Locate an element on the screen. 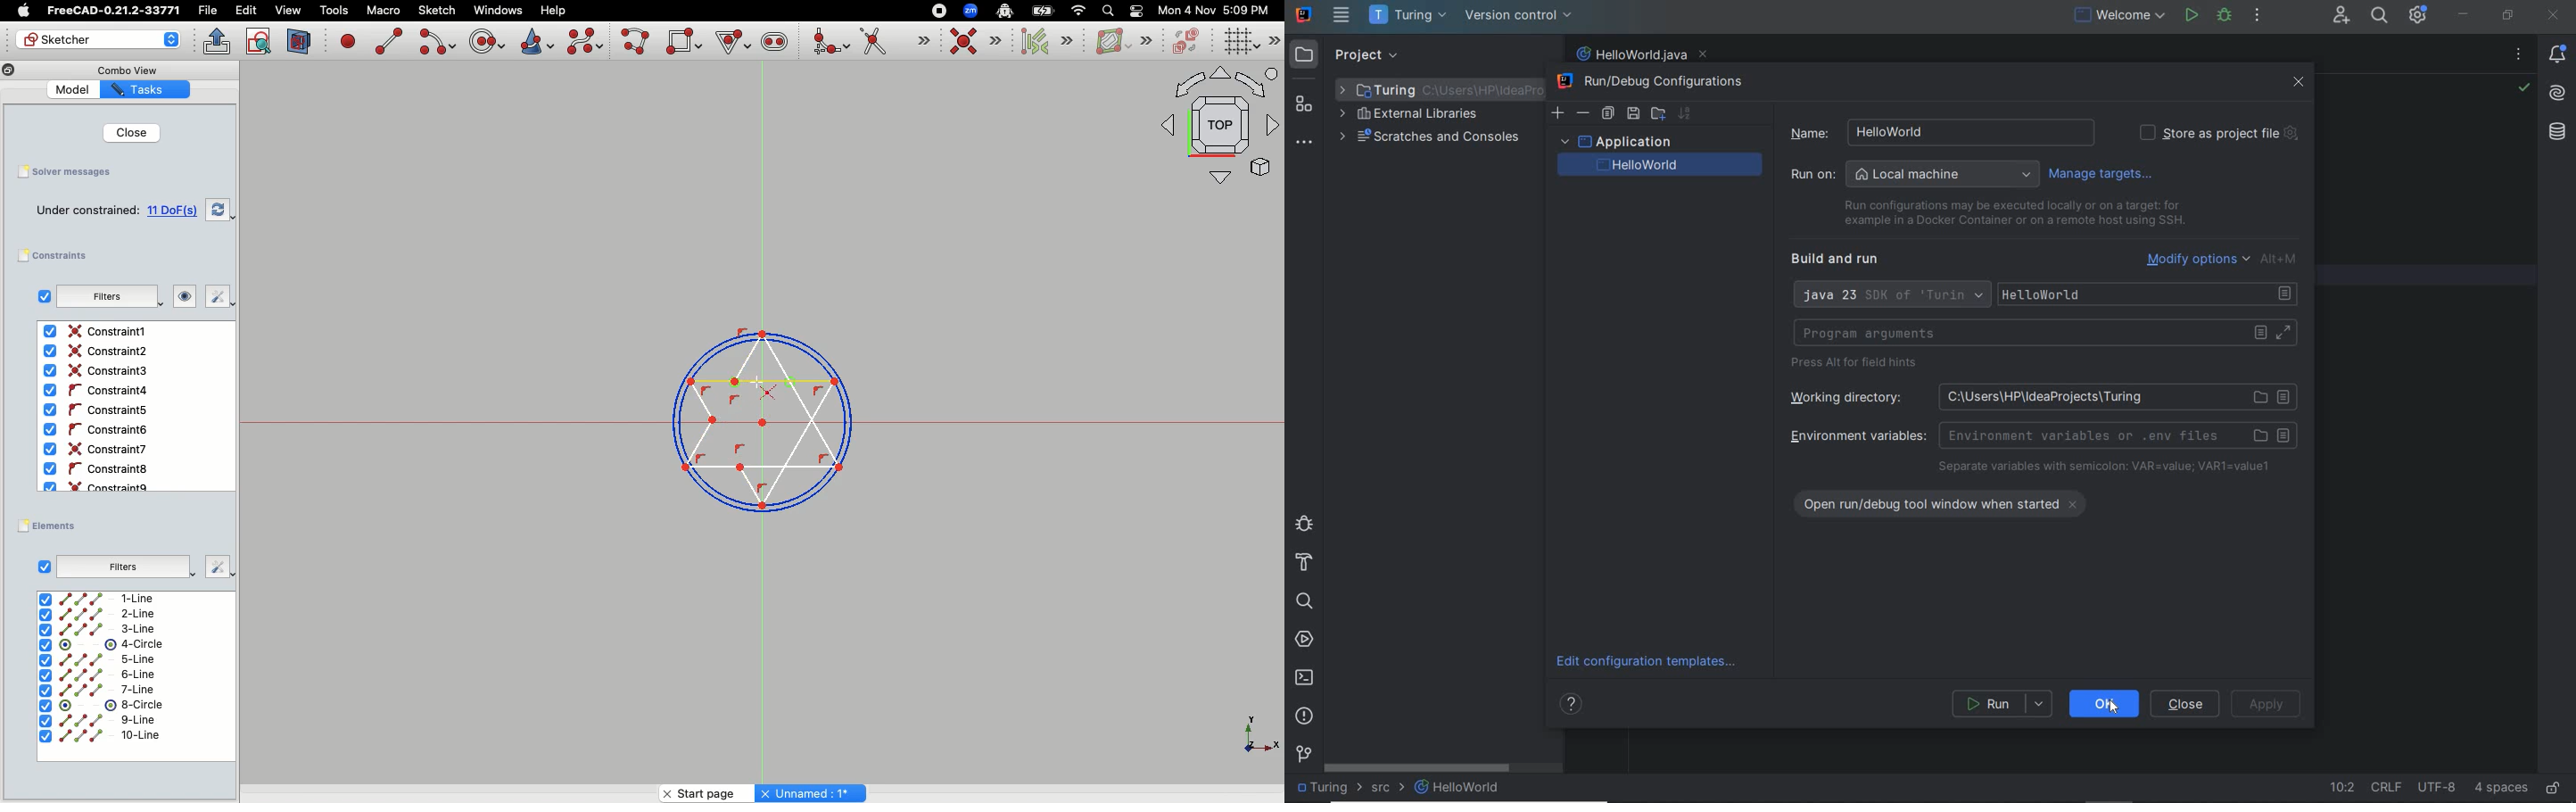  Windows is located at coordinates (498, 11).